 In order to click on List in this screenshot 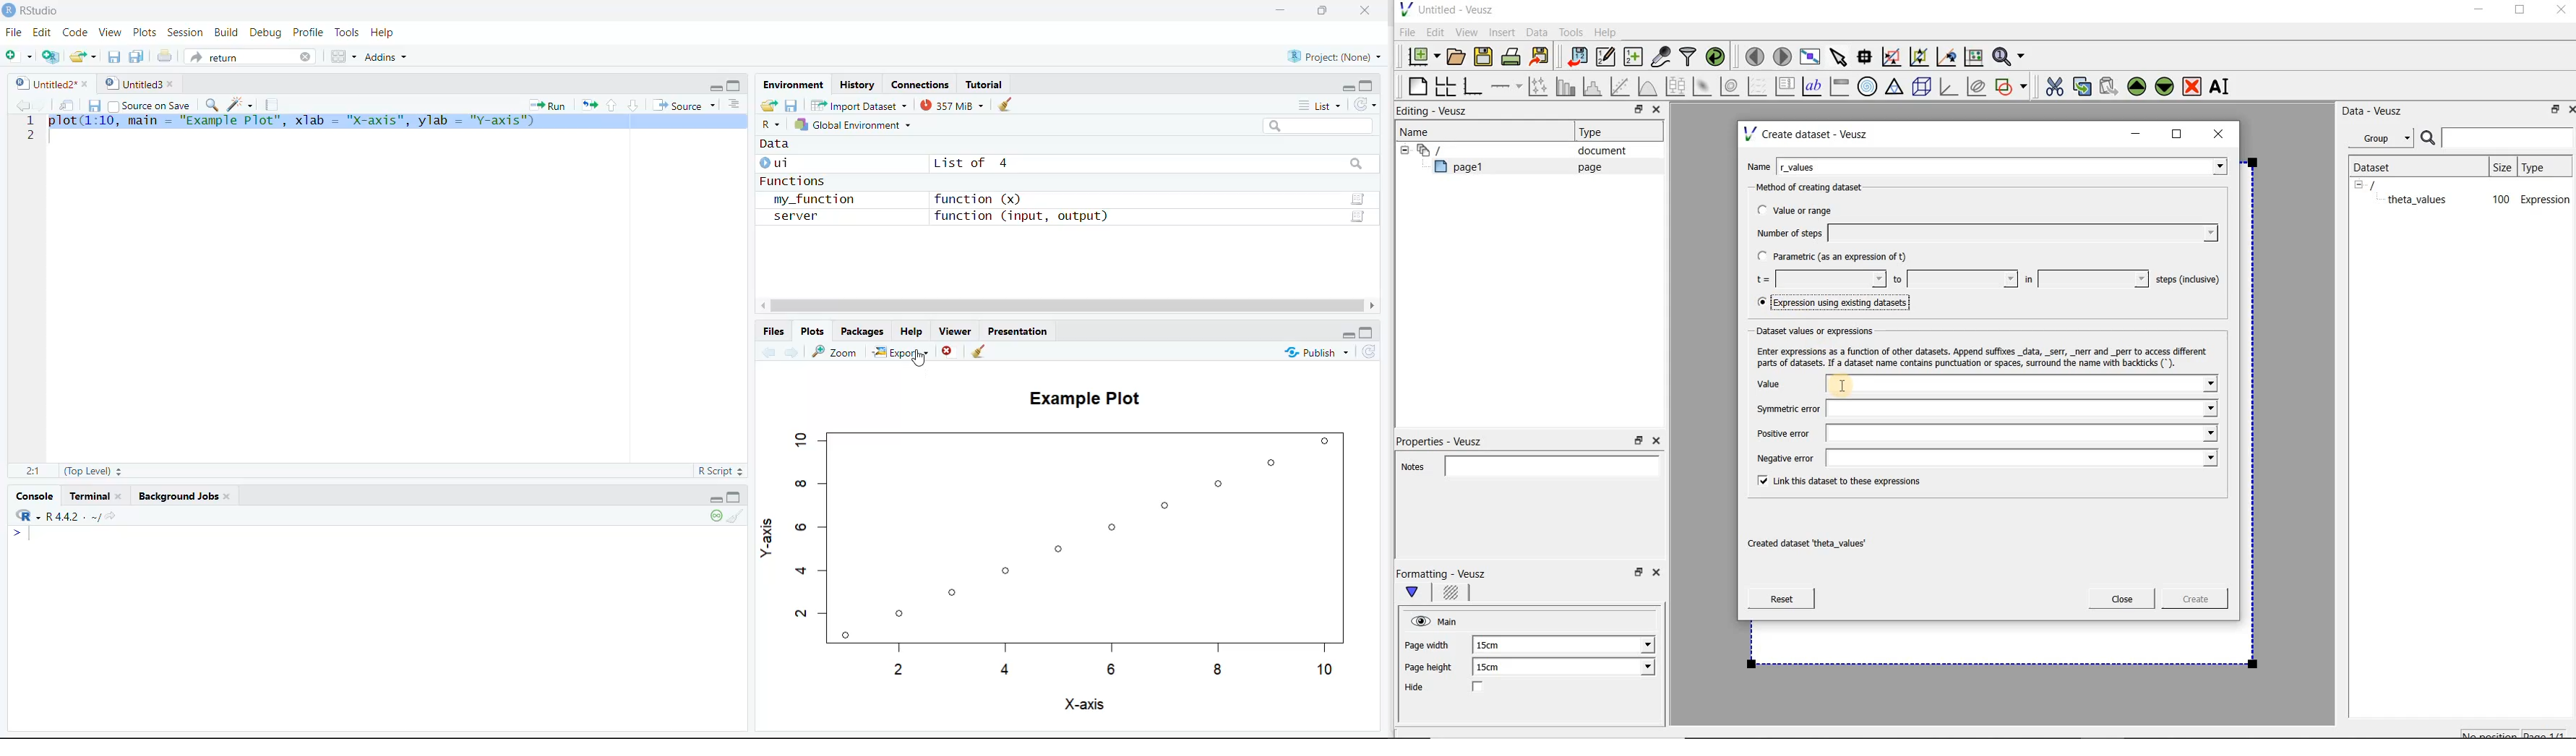, I will do `click(1321, 105)`.